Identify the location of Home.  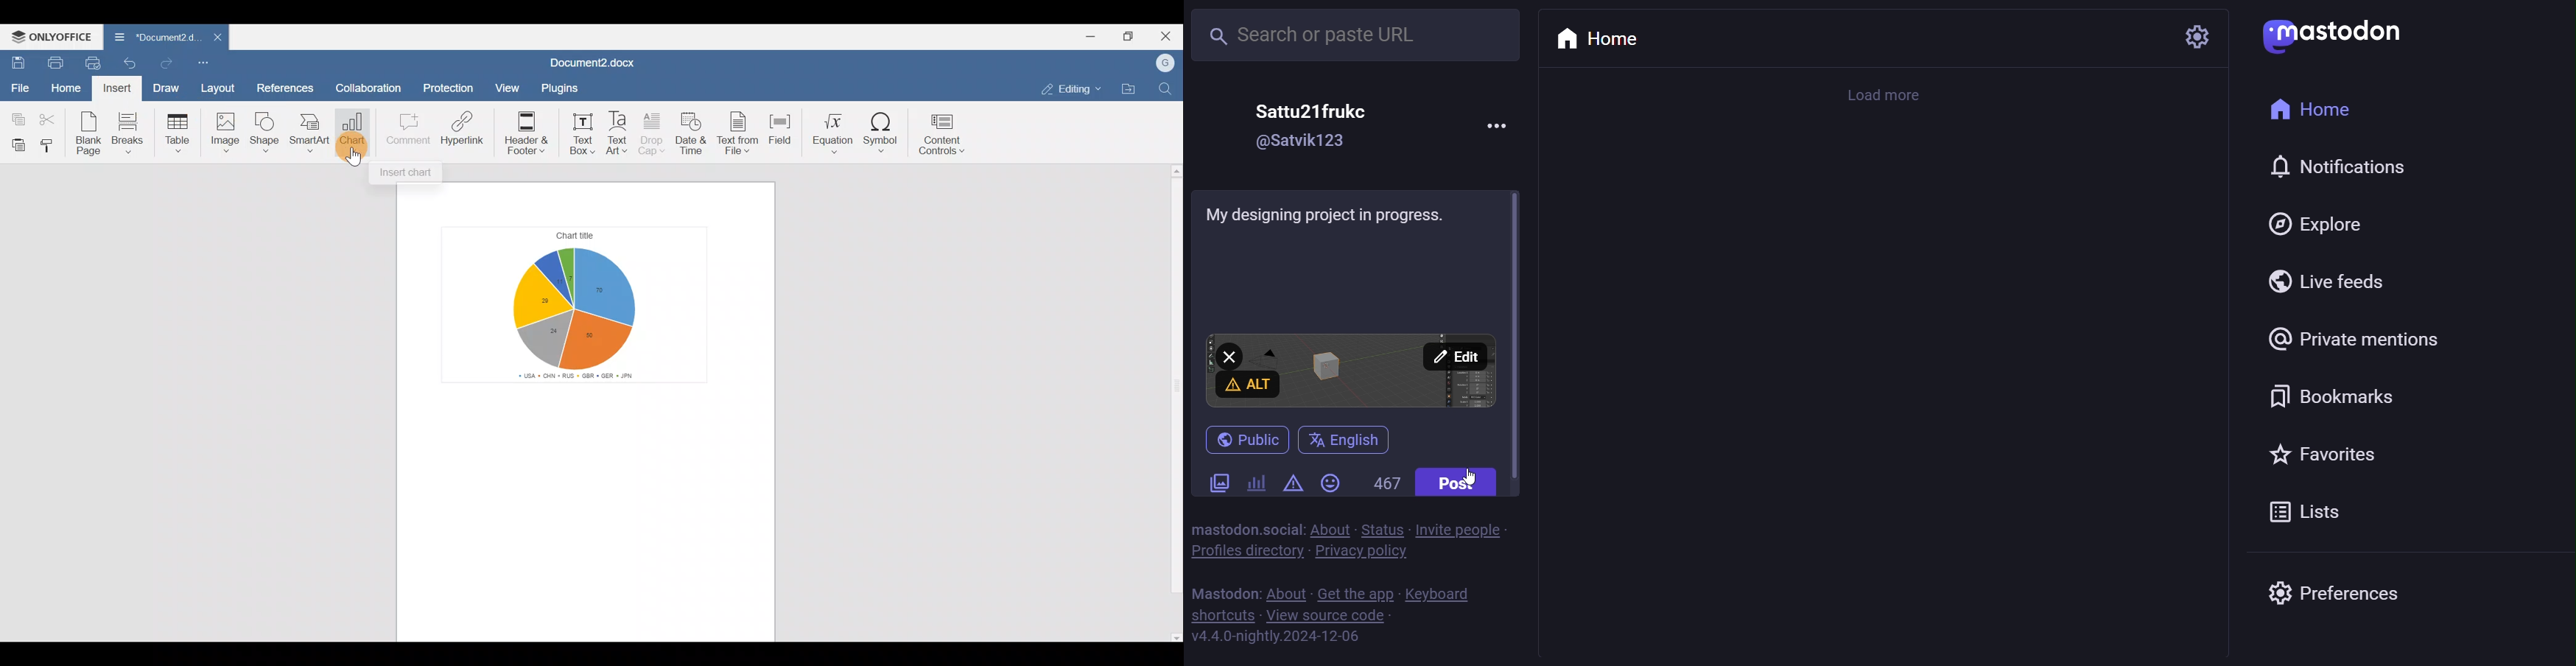
(64, 88).